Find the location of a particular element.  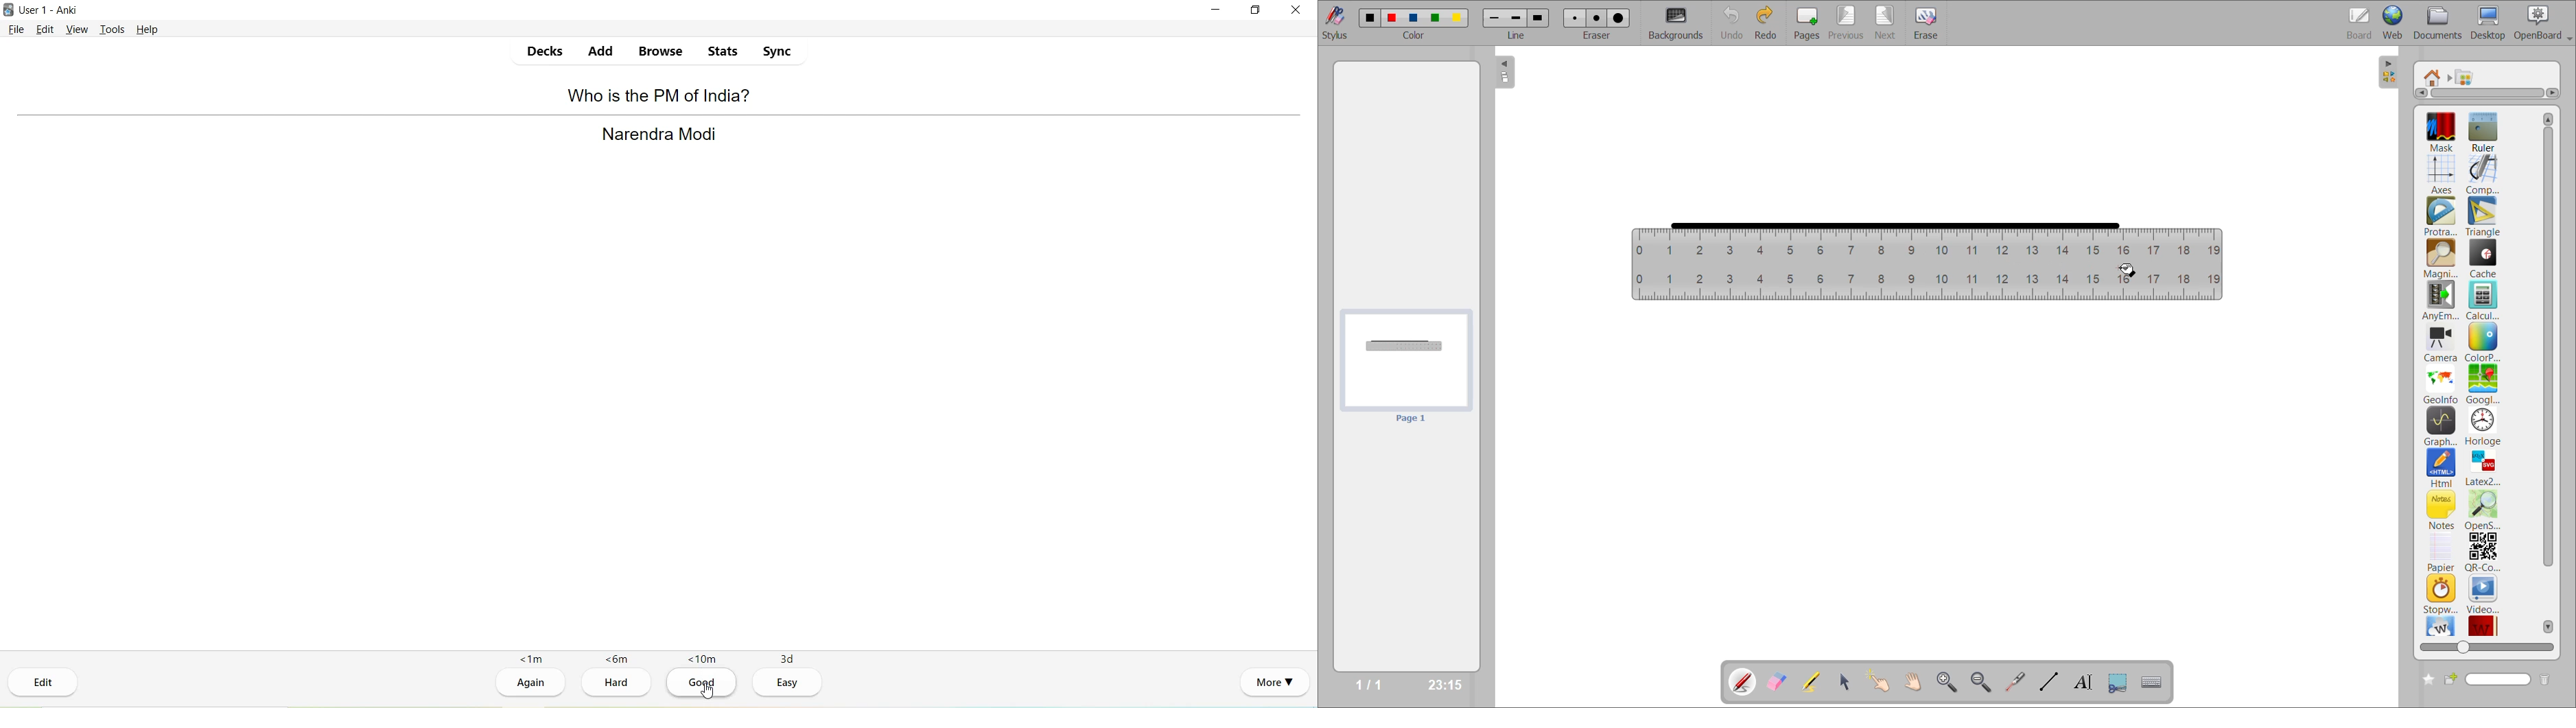

wikipedia is located at coordinates (2441, 625).